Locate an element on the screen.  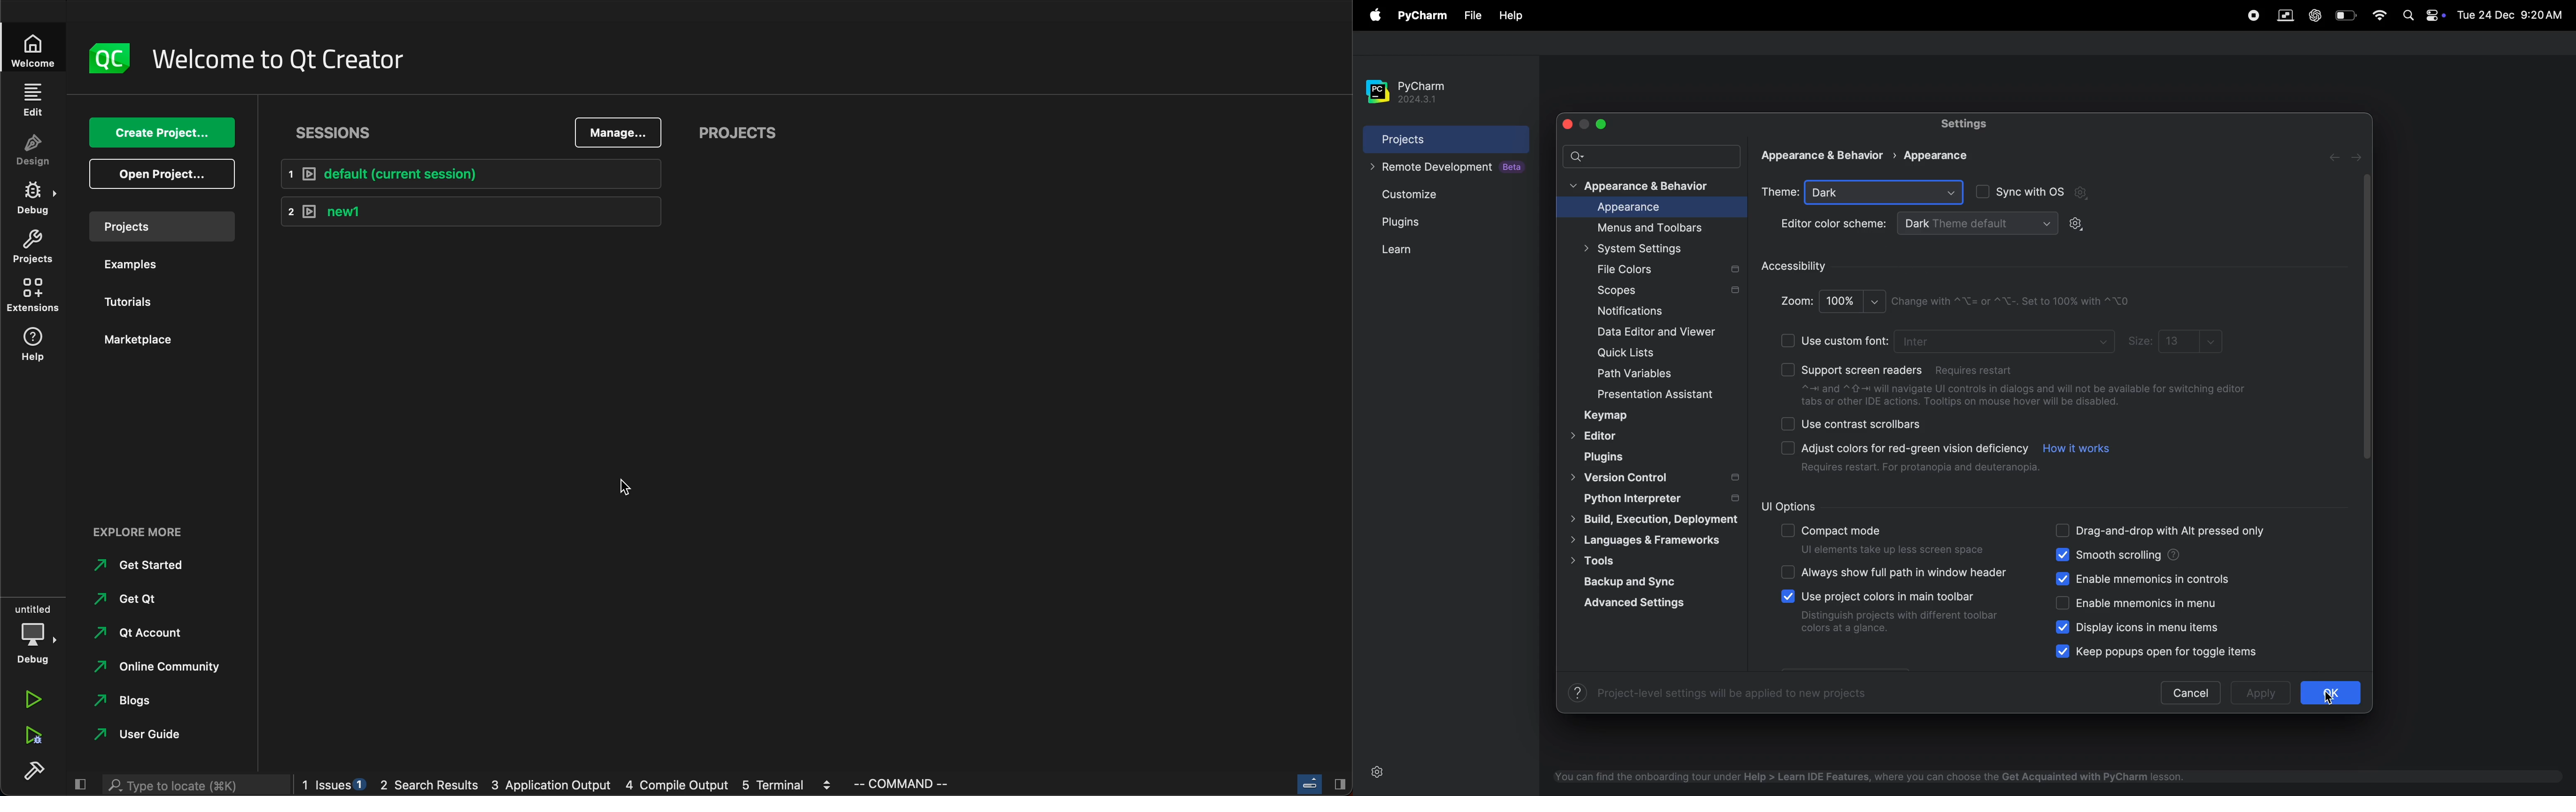
debug is located at coordinates (35, 633).